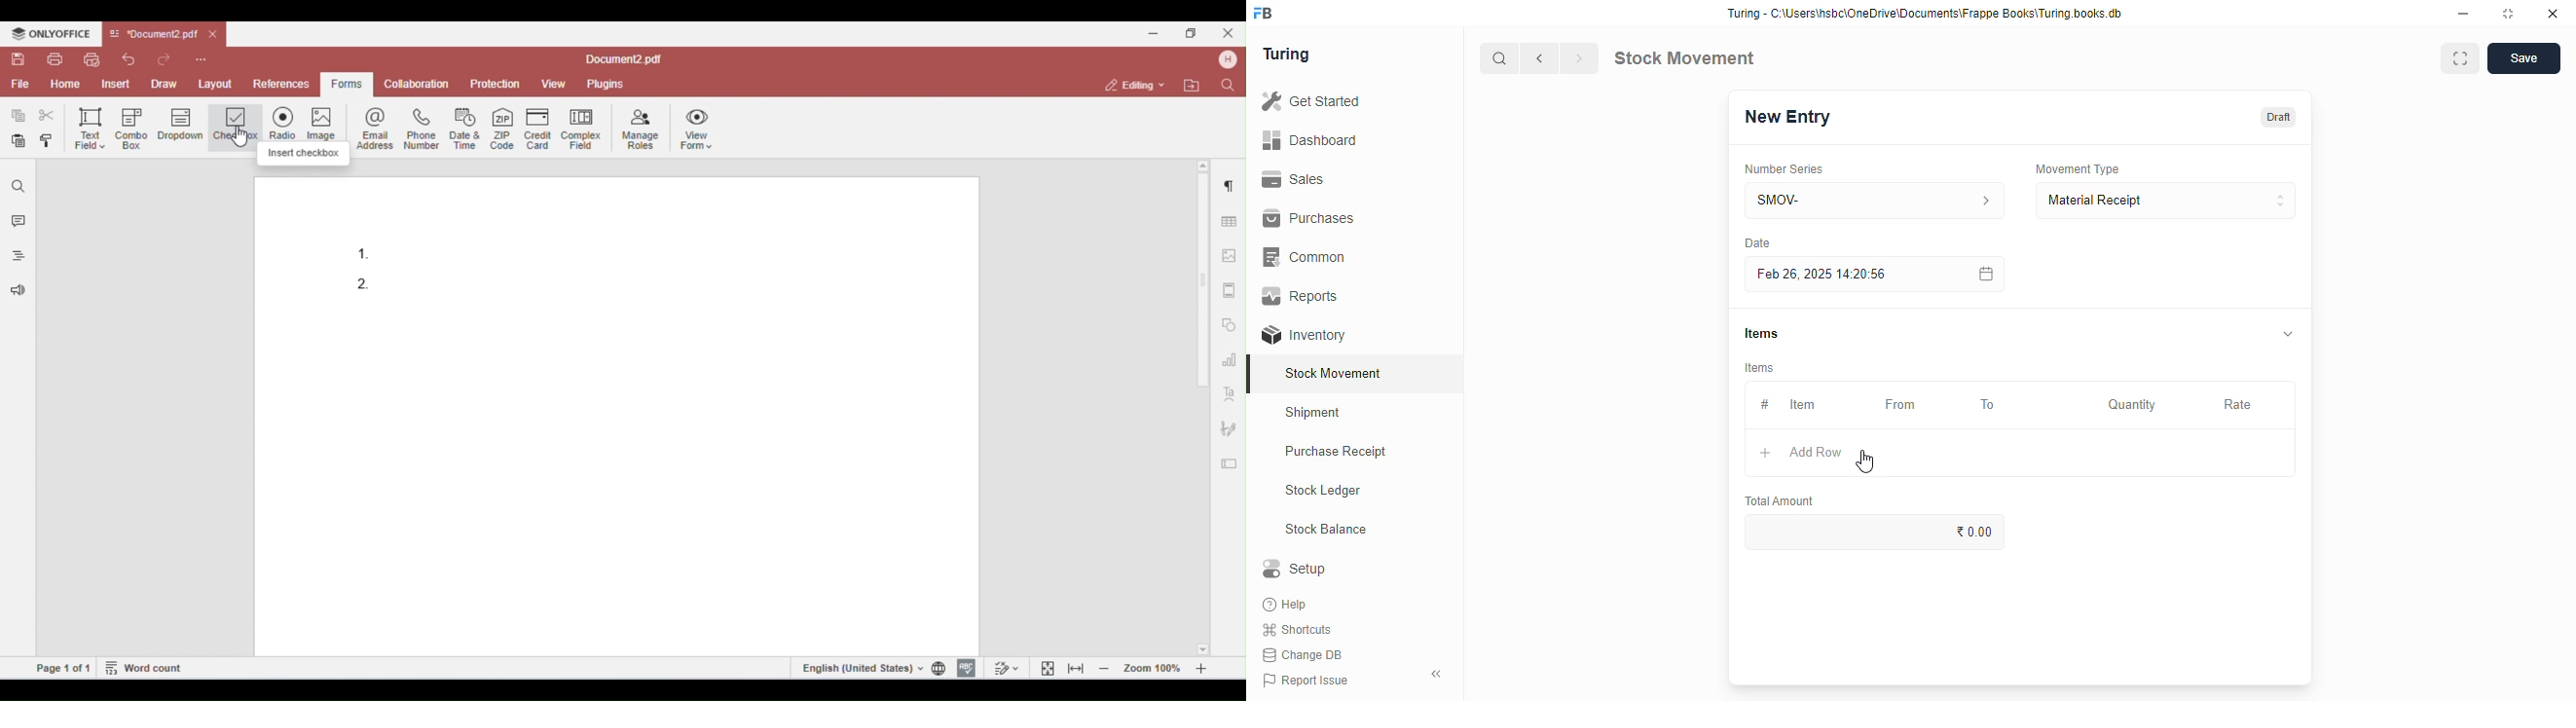 The image size is (2576, 728). Describe the element at coordinates (1865, 461) in the screenshot. I see `cursor` at that location.